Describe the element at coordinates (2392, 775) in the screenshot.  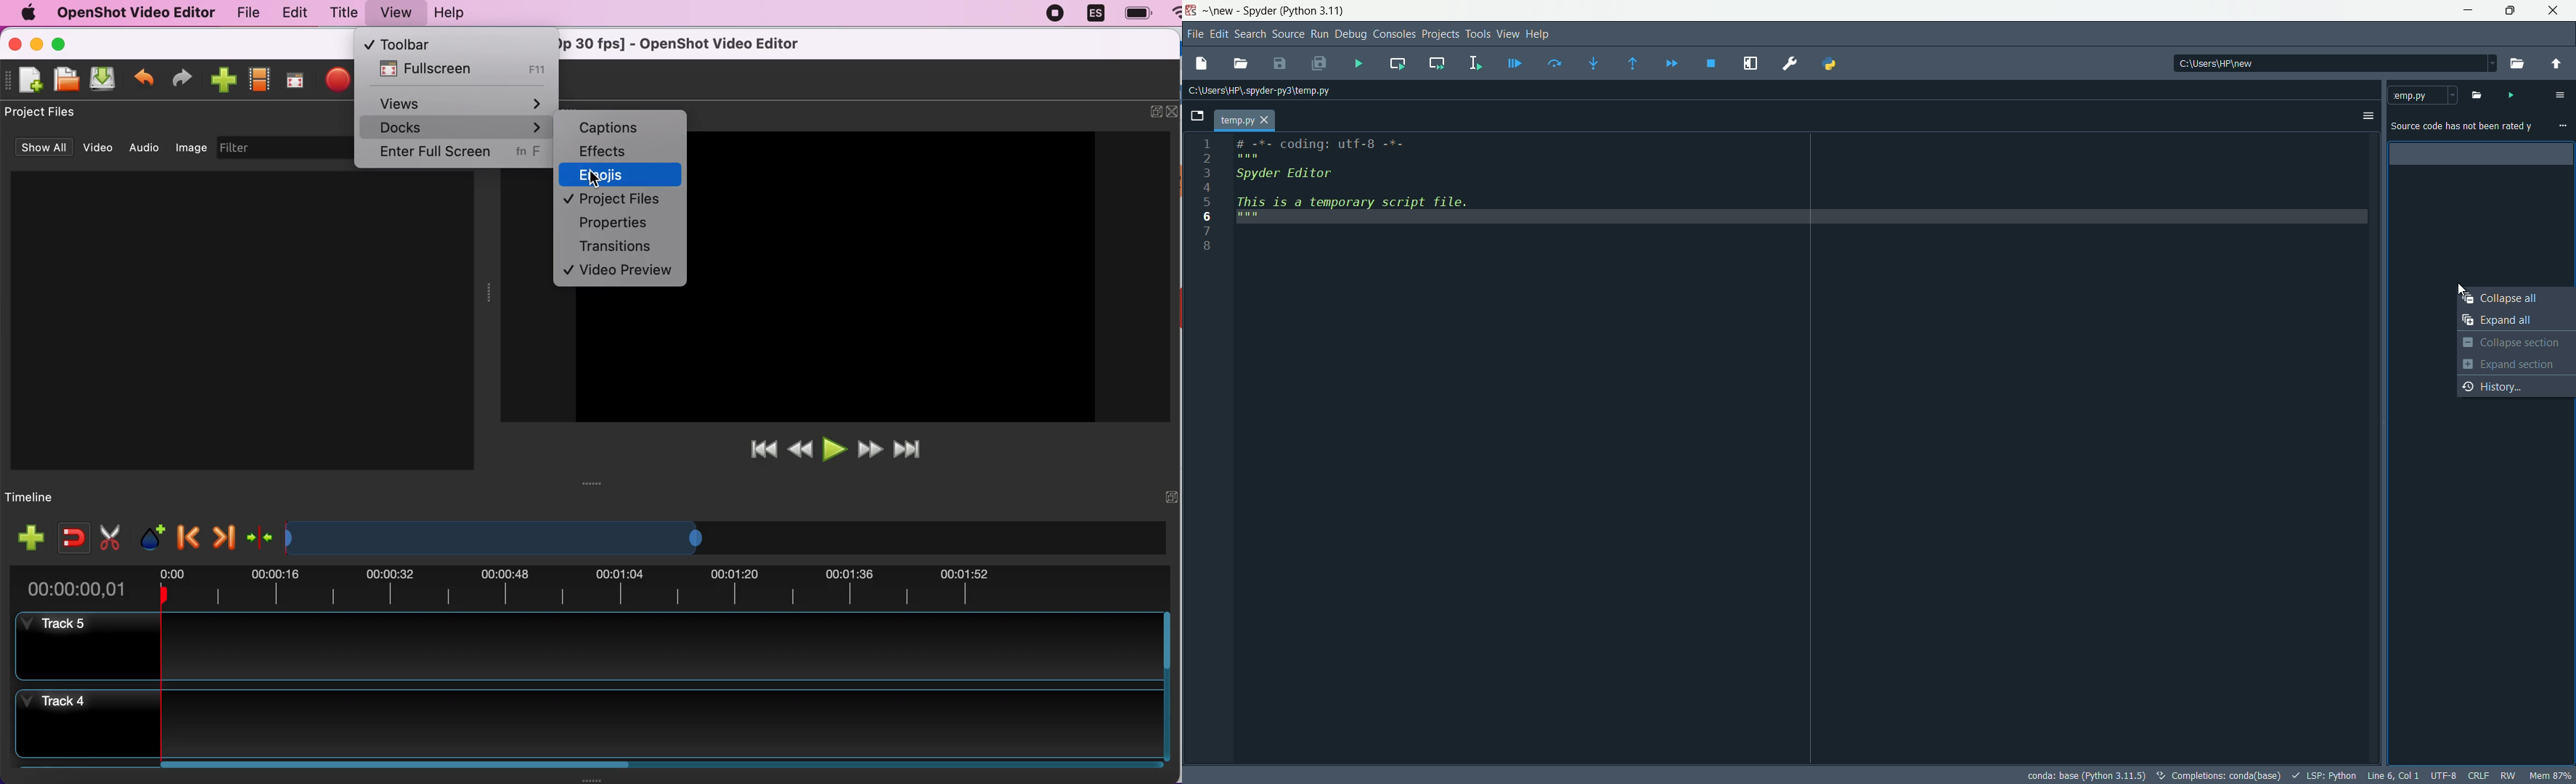
I see `cursor position` at that location.